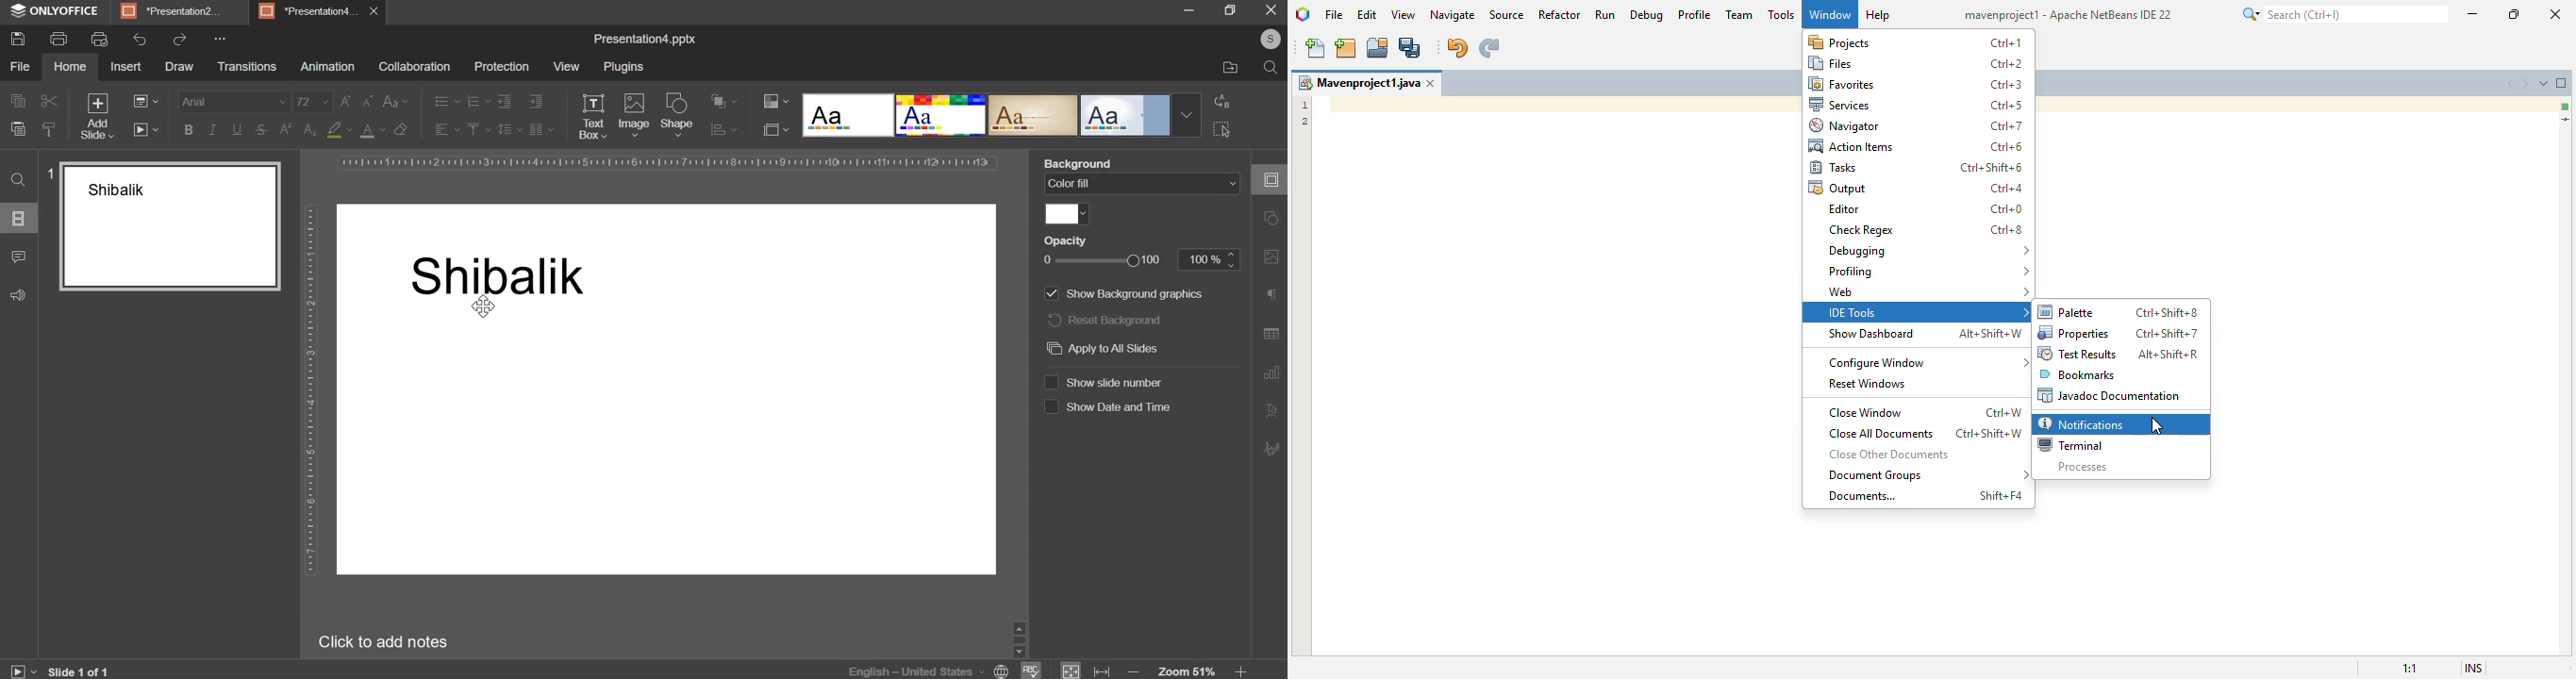 The image size is (2576, 700). What do you see at coordinates (313, 102) in the screenshot?
I see `font size` at bounding box center [313, 102].